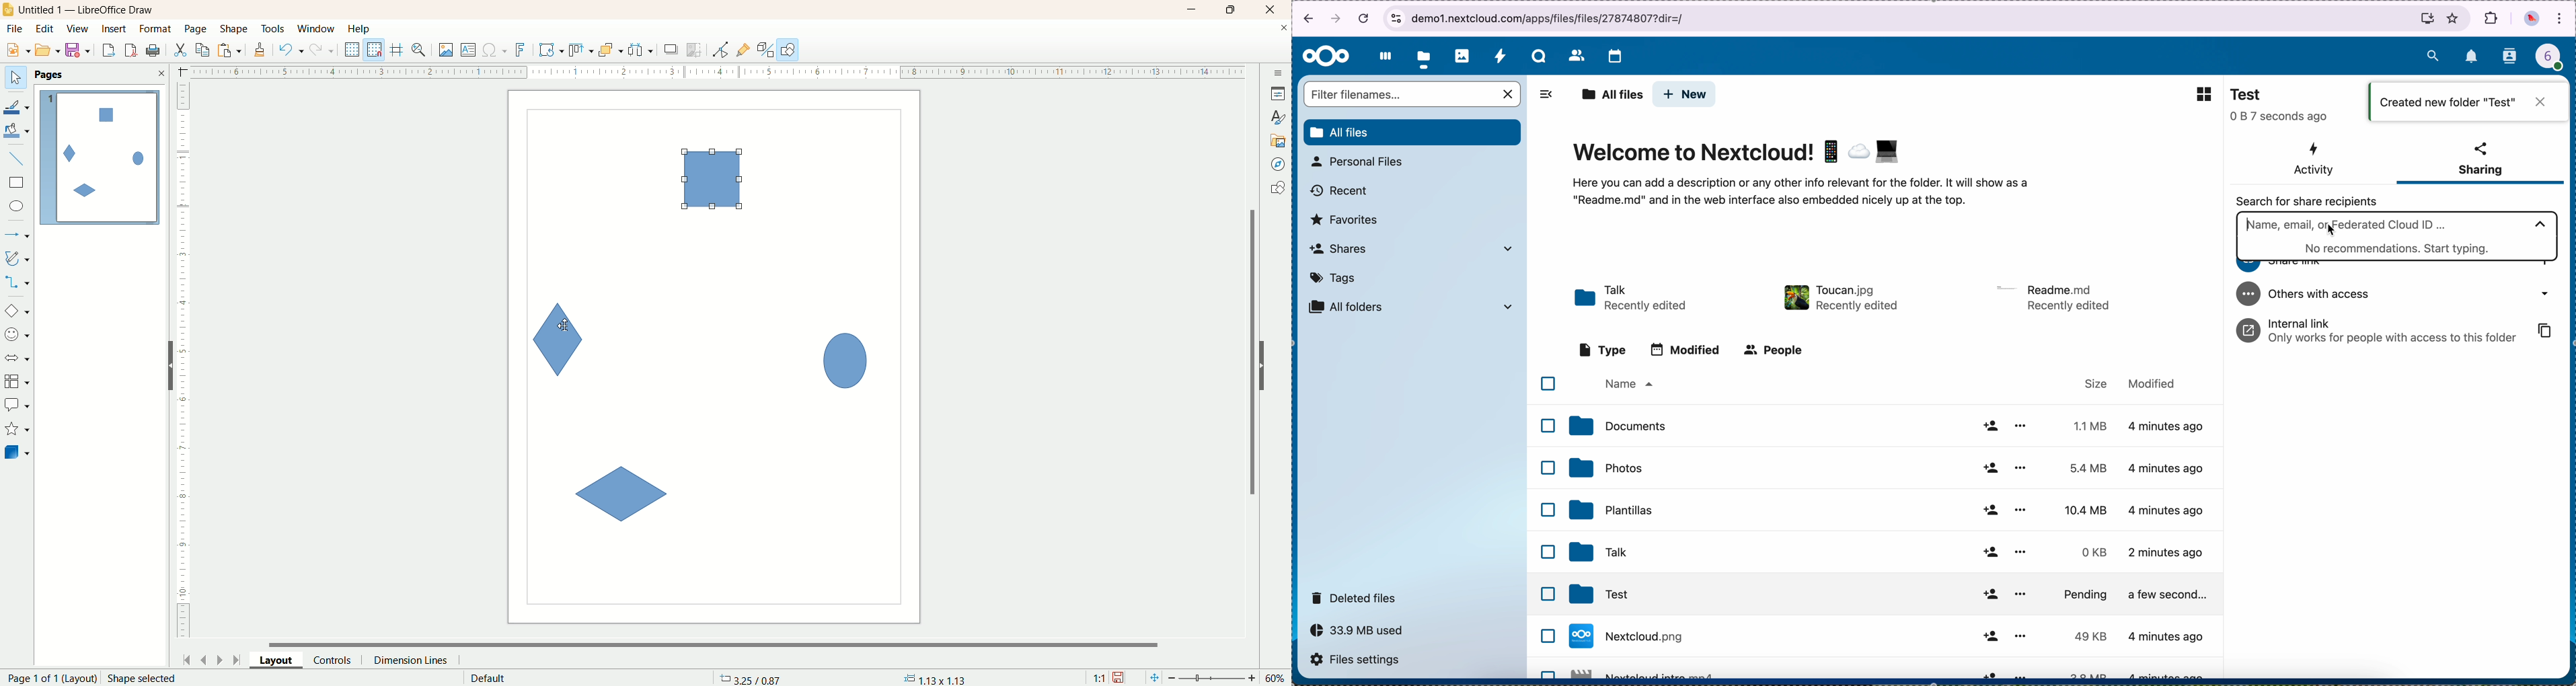 The height and width of the screenshot is (700, 2576). Describe the element at coordinates (1539, 56) in the screenshot. I see `talk` at that location.